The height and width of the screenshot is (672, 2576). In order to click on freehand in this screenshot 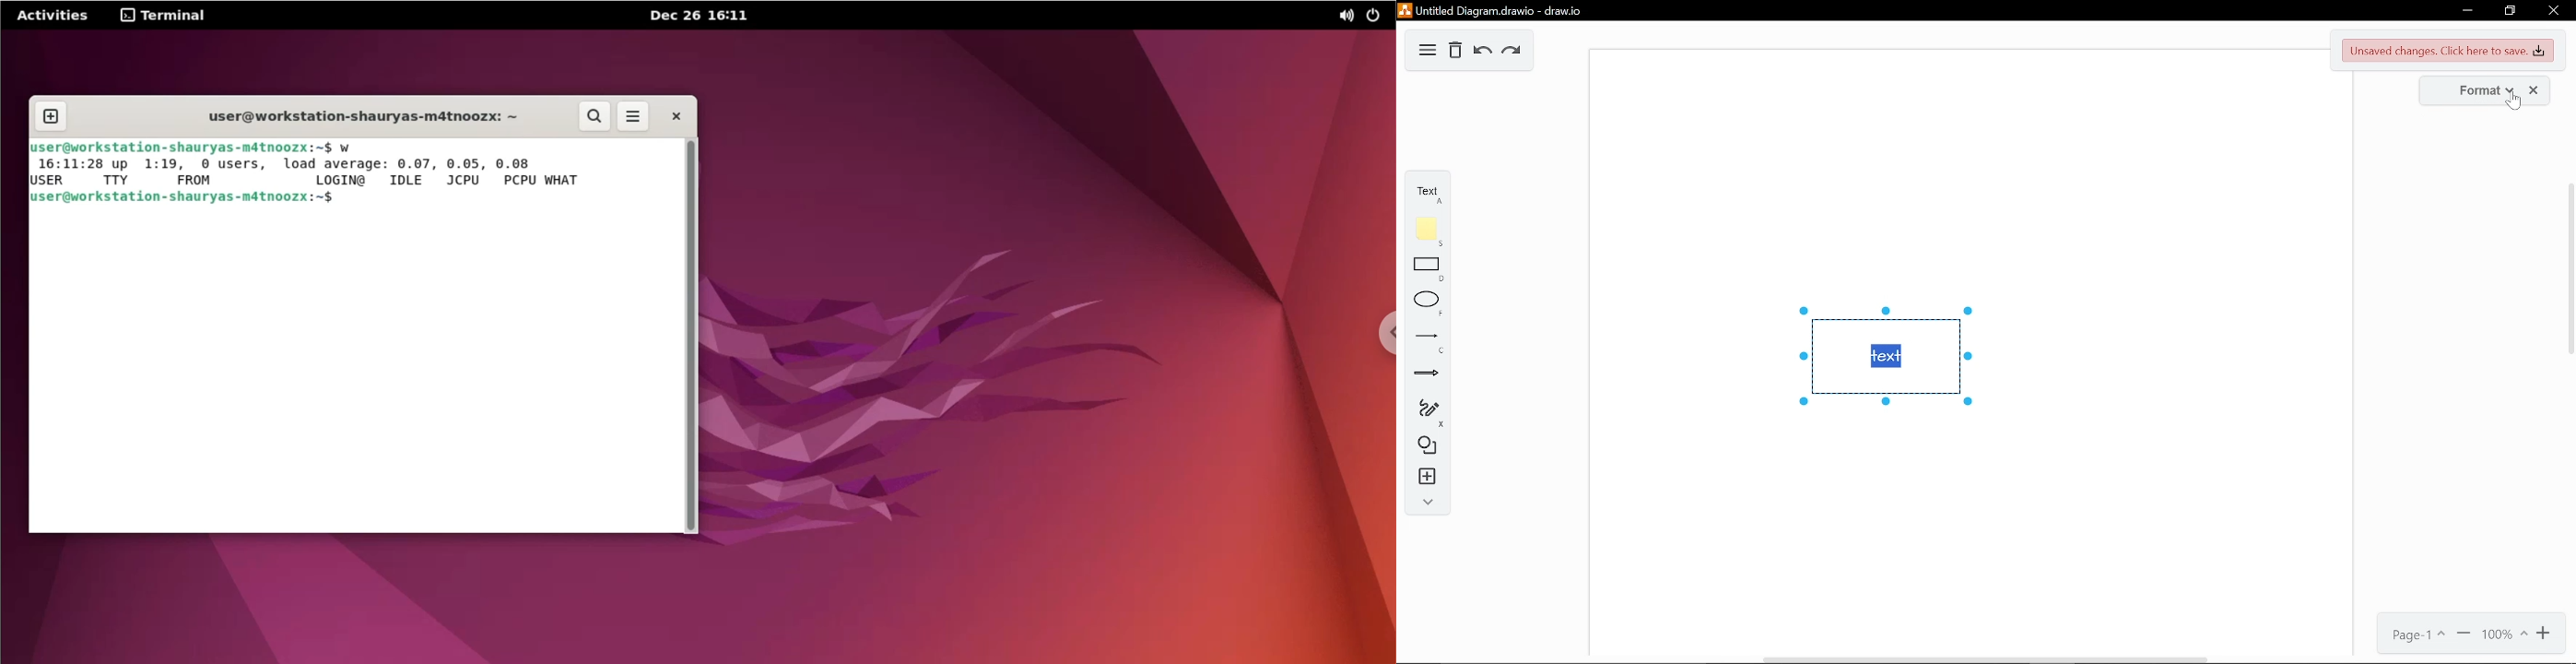, I will do `click(1422, 414)`.